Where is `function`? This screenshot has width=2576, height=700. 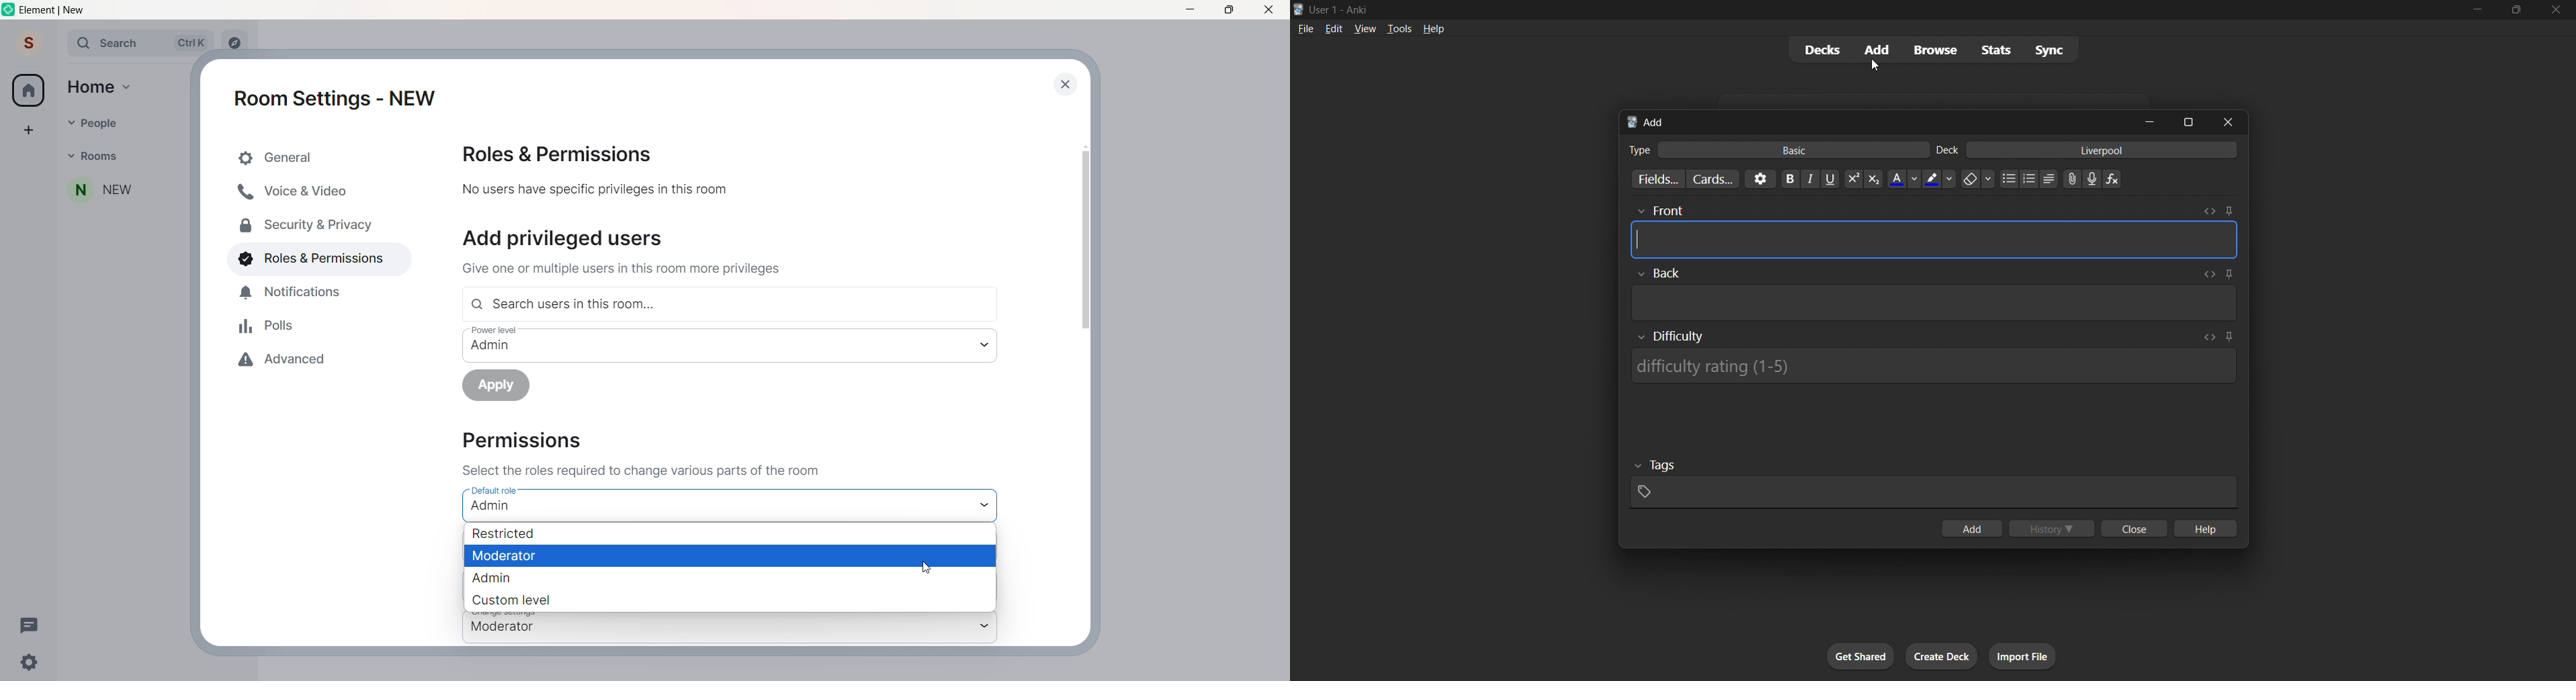
function is located at coordinates (2117, 180).